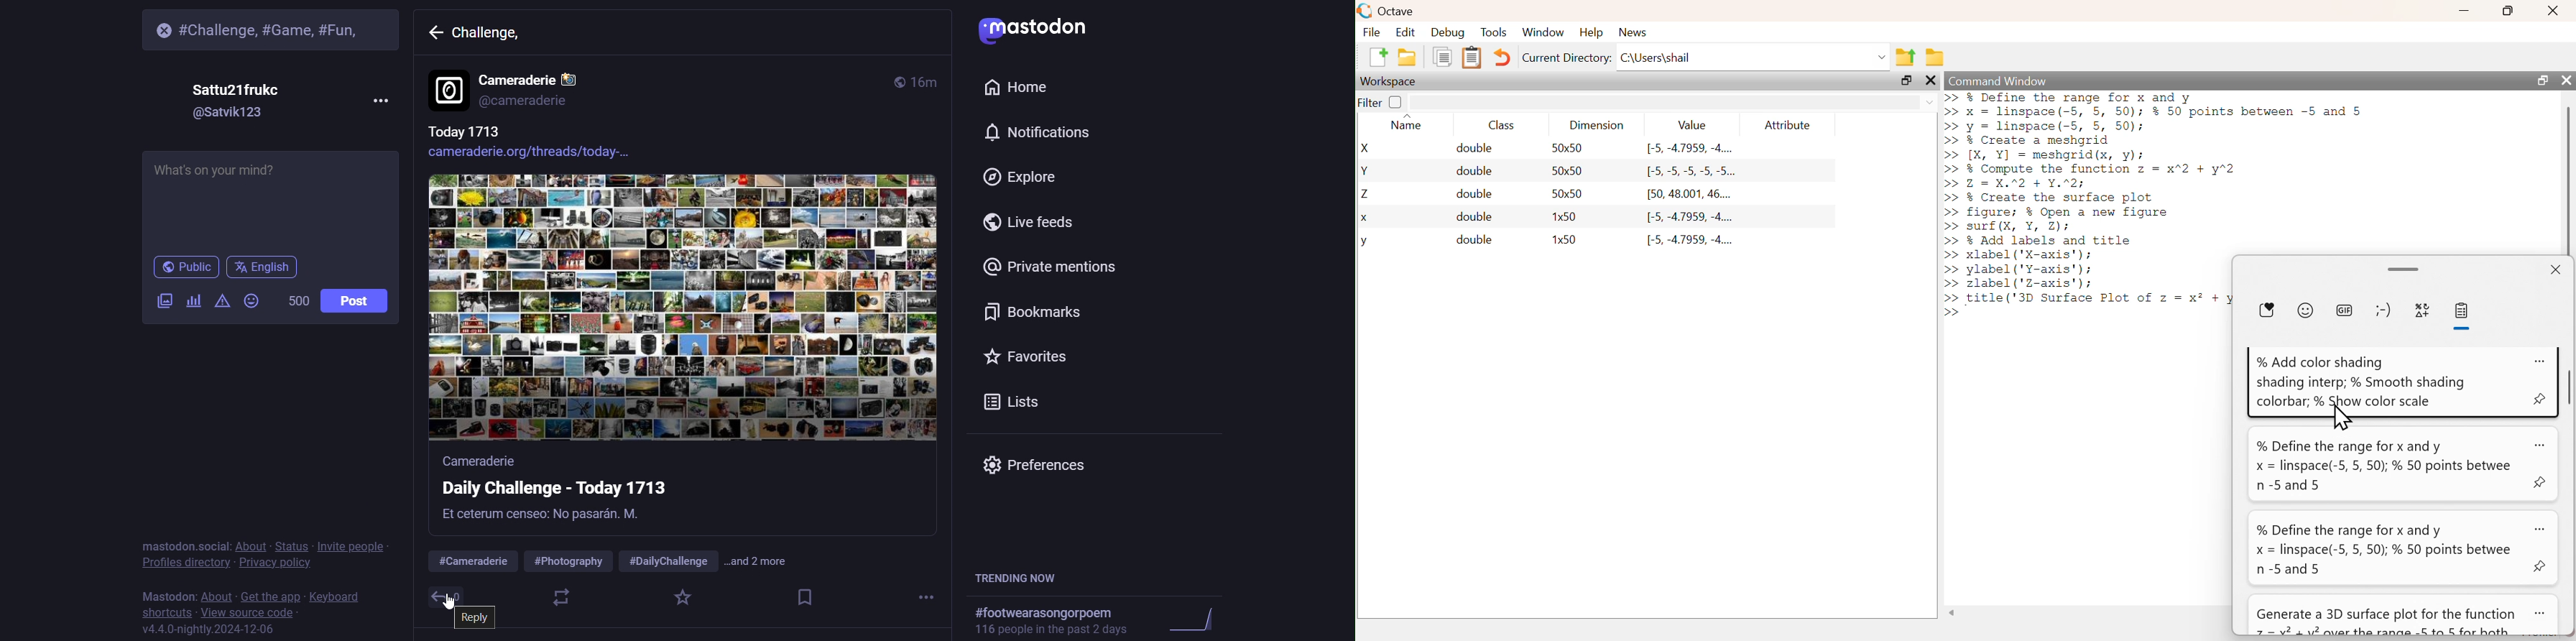 The width and height of the screenshot is (2576, 644). Describe the element at coordinates (2266, 311) in the screenshot. I see `Favorite` at that location.